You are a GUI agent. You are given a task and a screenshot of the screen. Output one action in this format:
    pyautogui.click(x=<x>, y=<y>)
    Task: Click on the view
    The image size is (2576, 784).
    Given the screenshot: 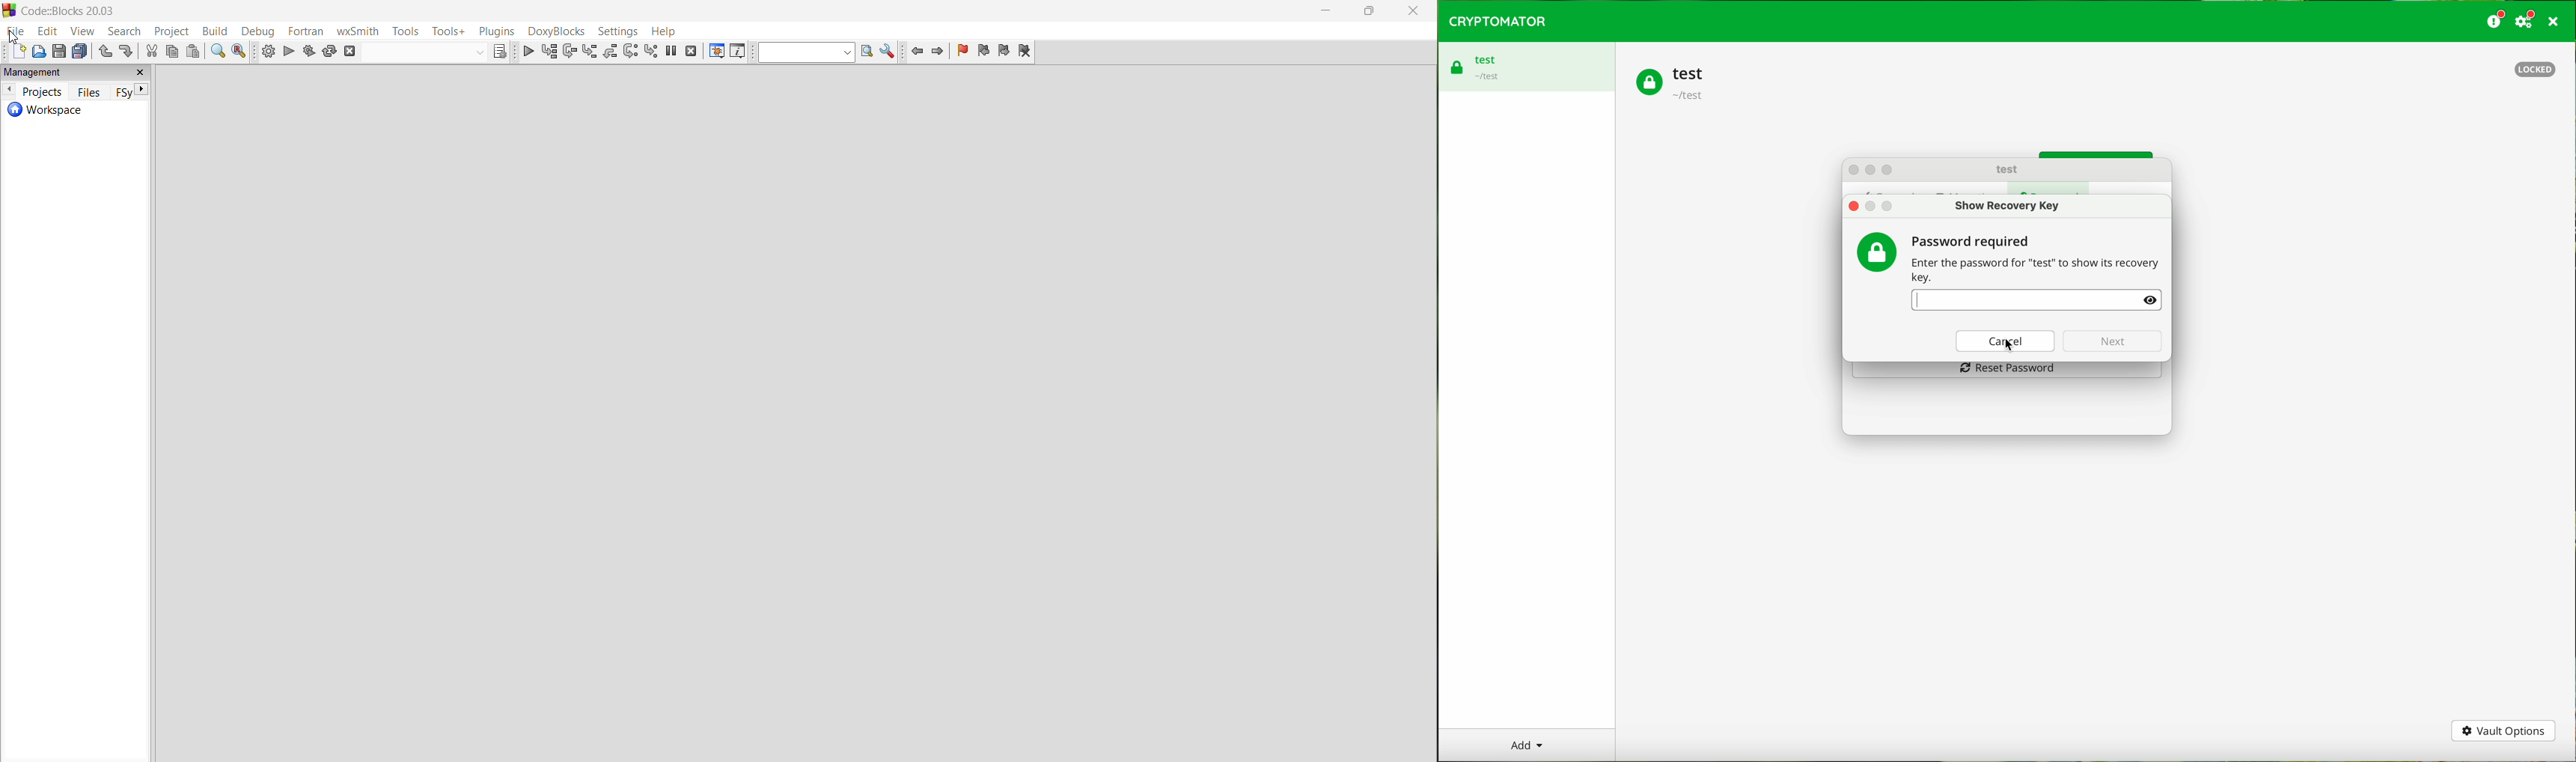 What is the action you would take?
    pyautogui.click(x=84, y=31)
    